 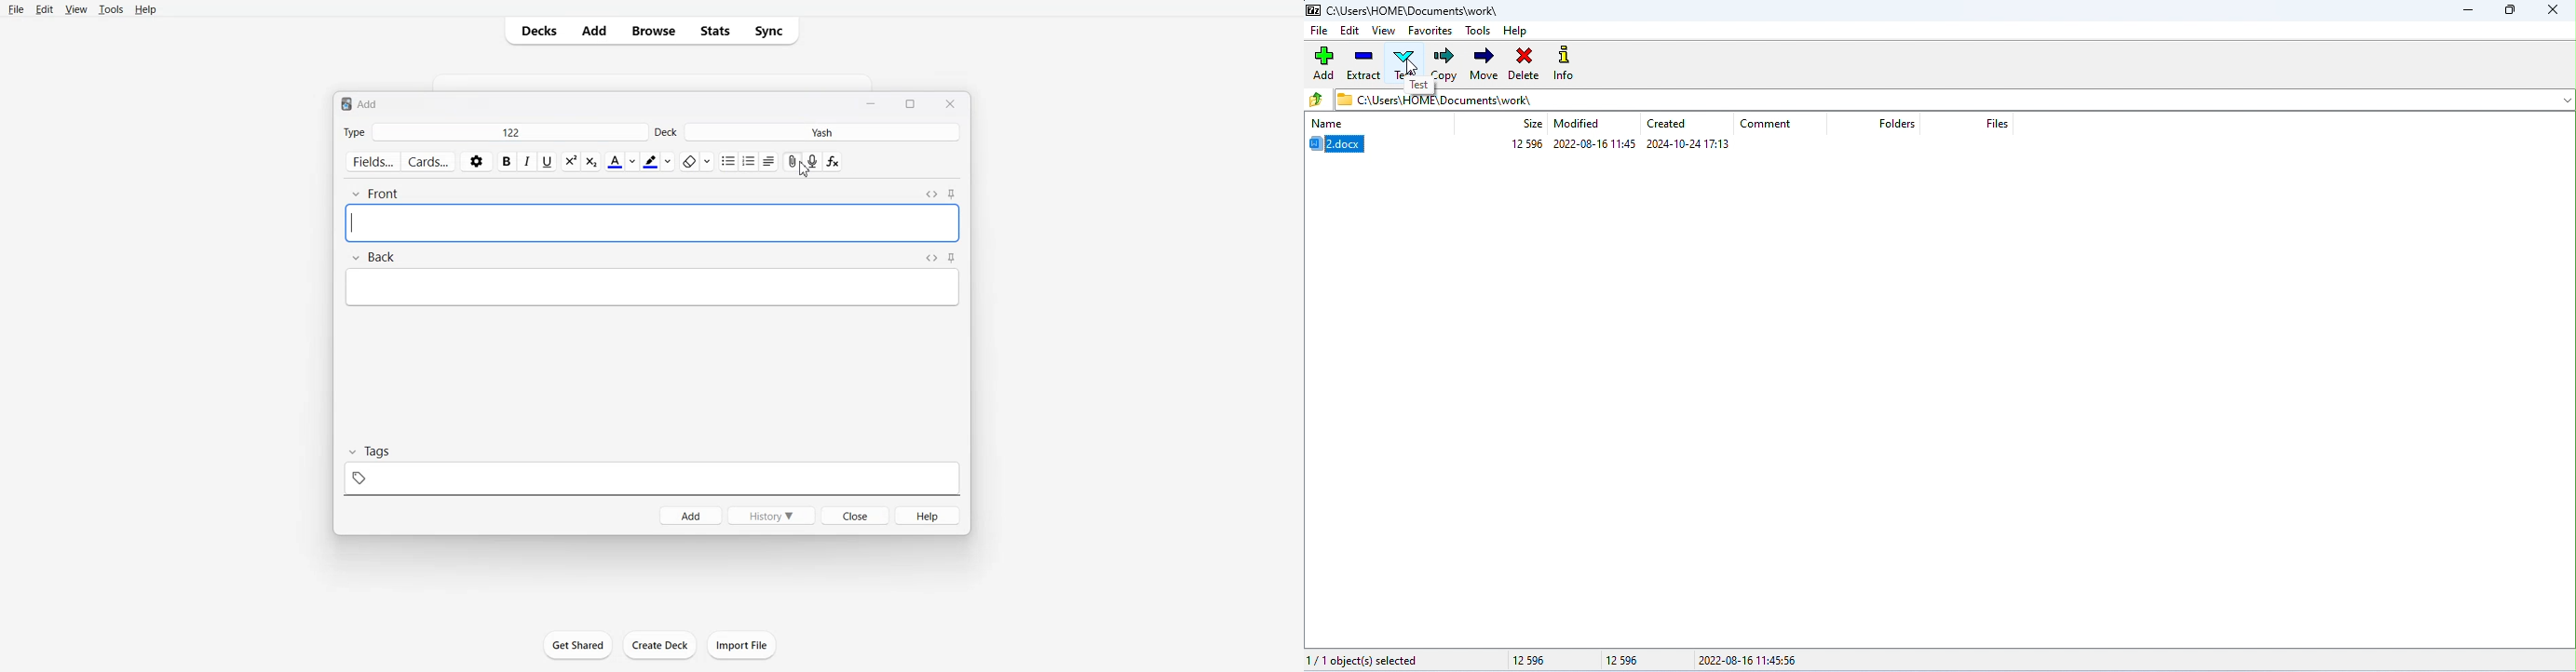 What do you see at coordinates (475, 161) in the screenshot?
I see `Settings` at bounding box center [475, 161].